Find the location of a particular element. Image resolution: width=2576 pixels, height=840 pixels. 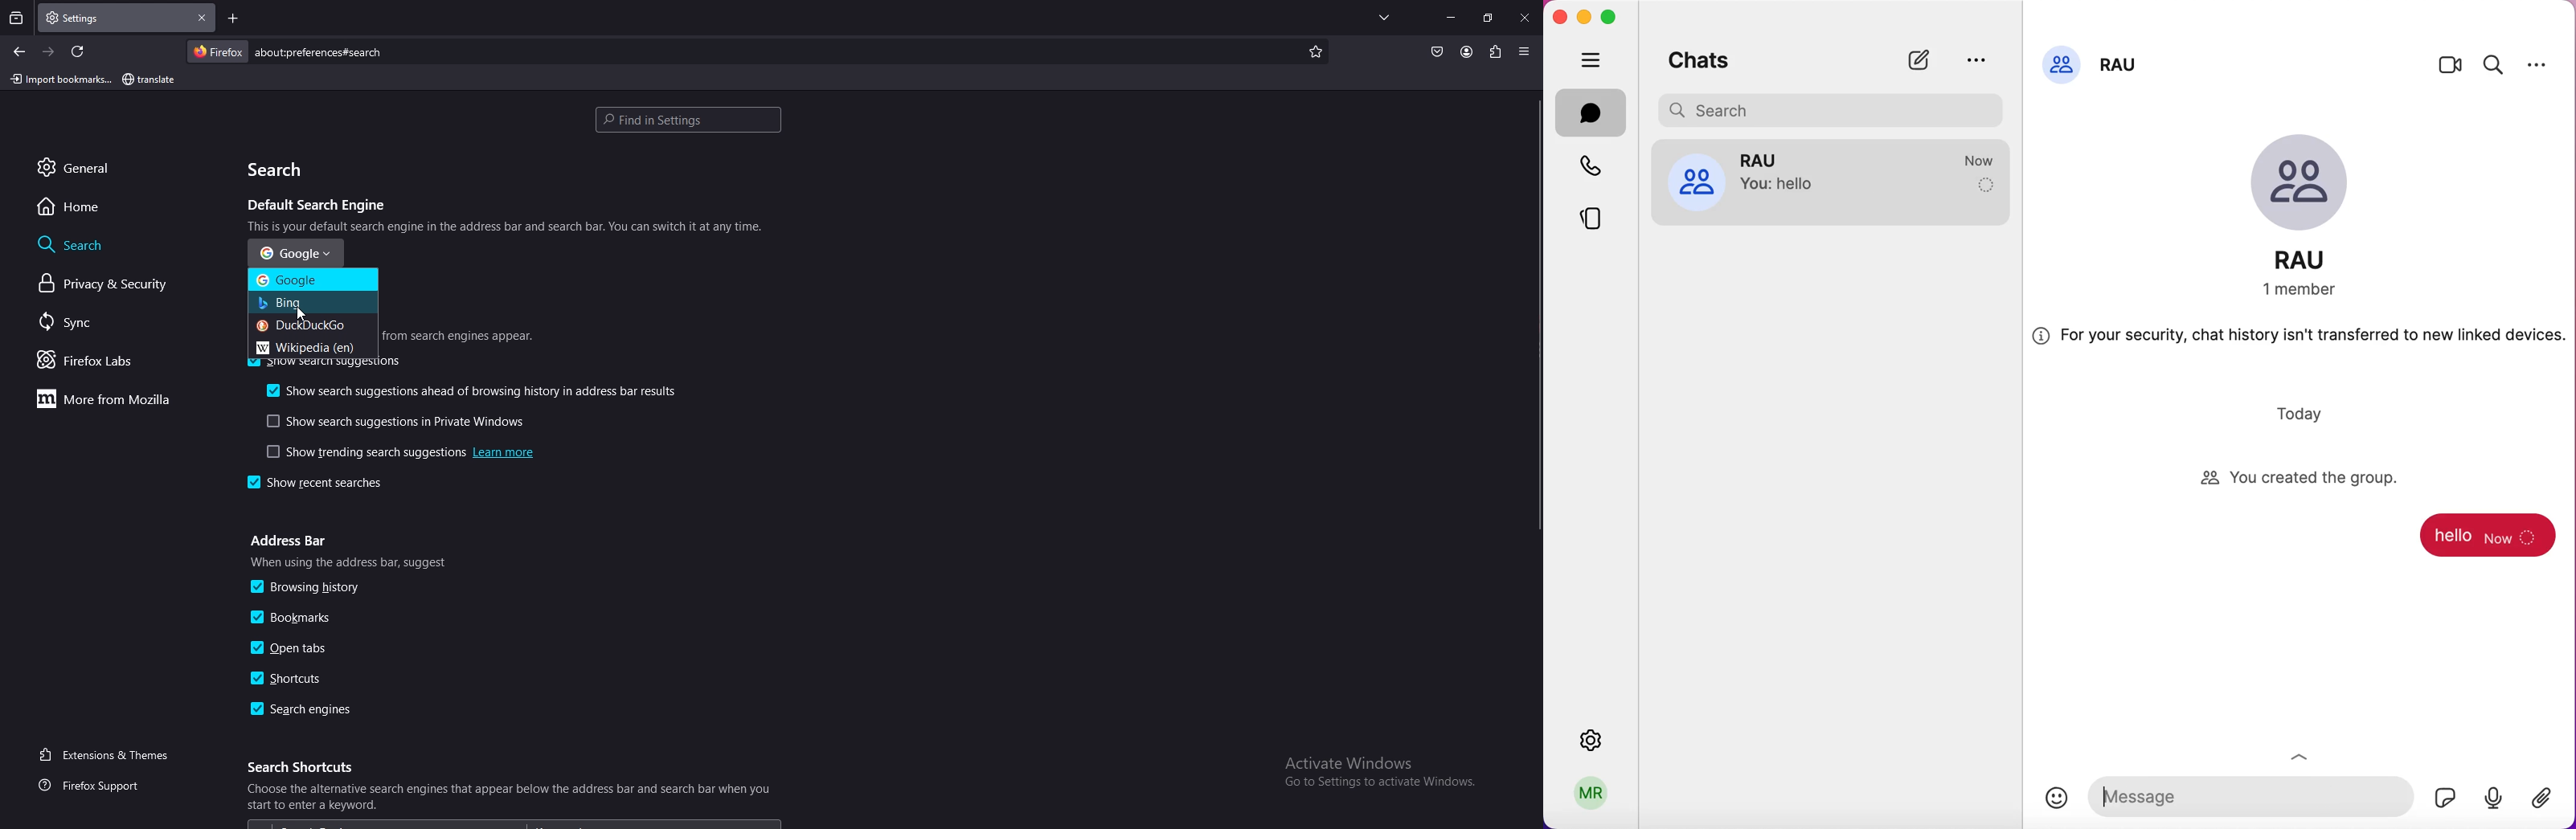

show trending search suggestions is located at coordinates (396, 451).